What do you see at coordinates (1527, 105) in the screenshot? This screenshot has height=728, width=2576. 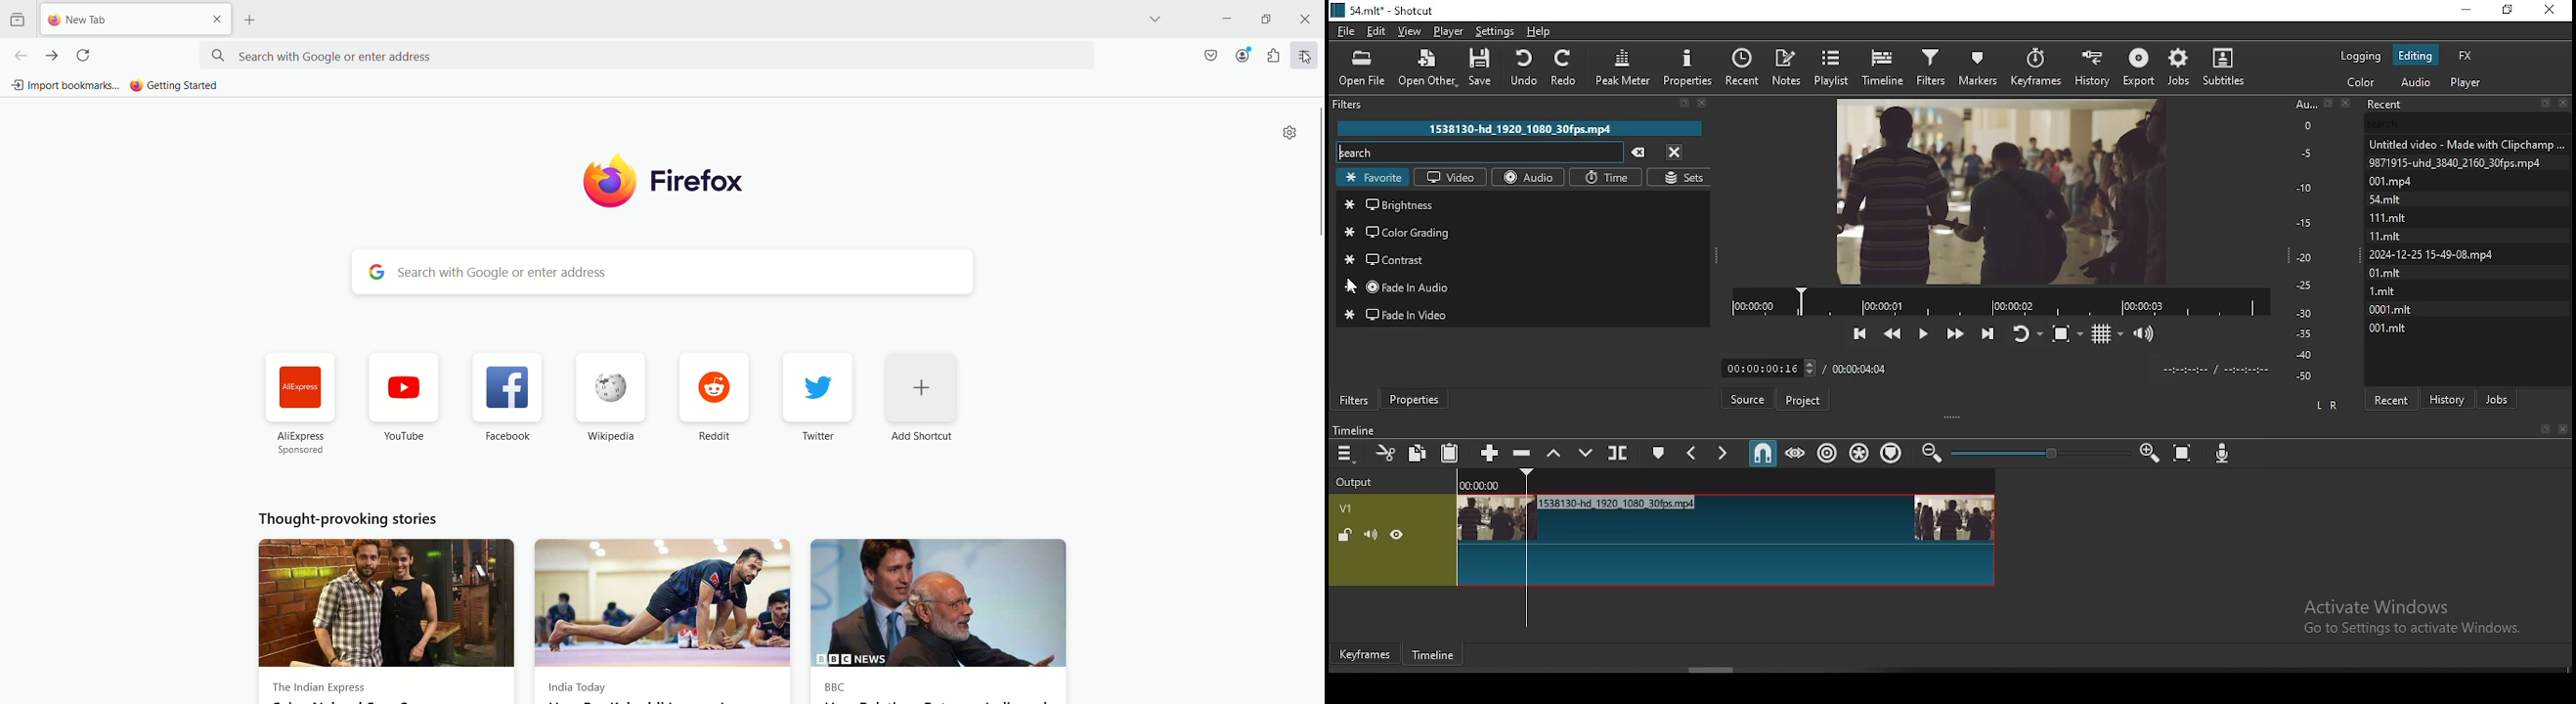 I see `Filter` at bounding box center [1527, 105].